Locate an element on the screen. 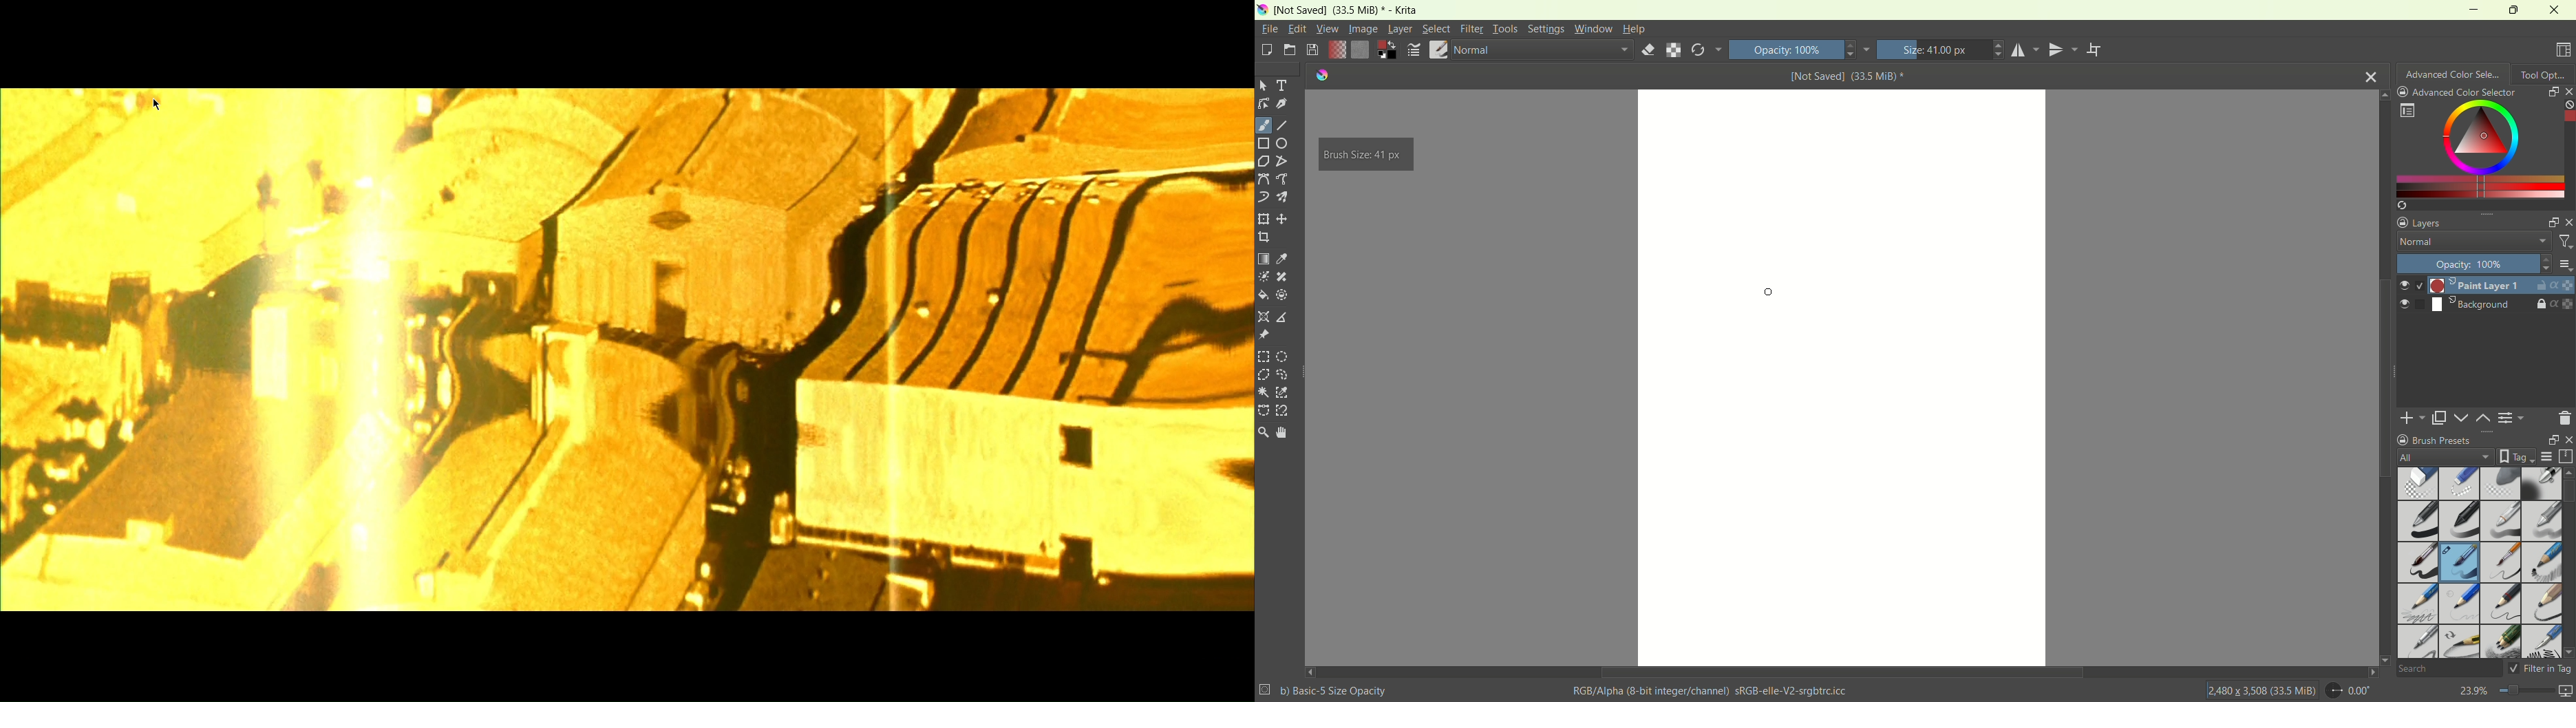 This screenshot has width=2576, height=728. help is located at coordinates (1635, 30).